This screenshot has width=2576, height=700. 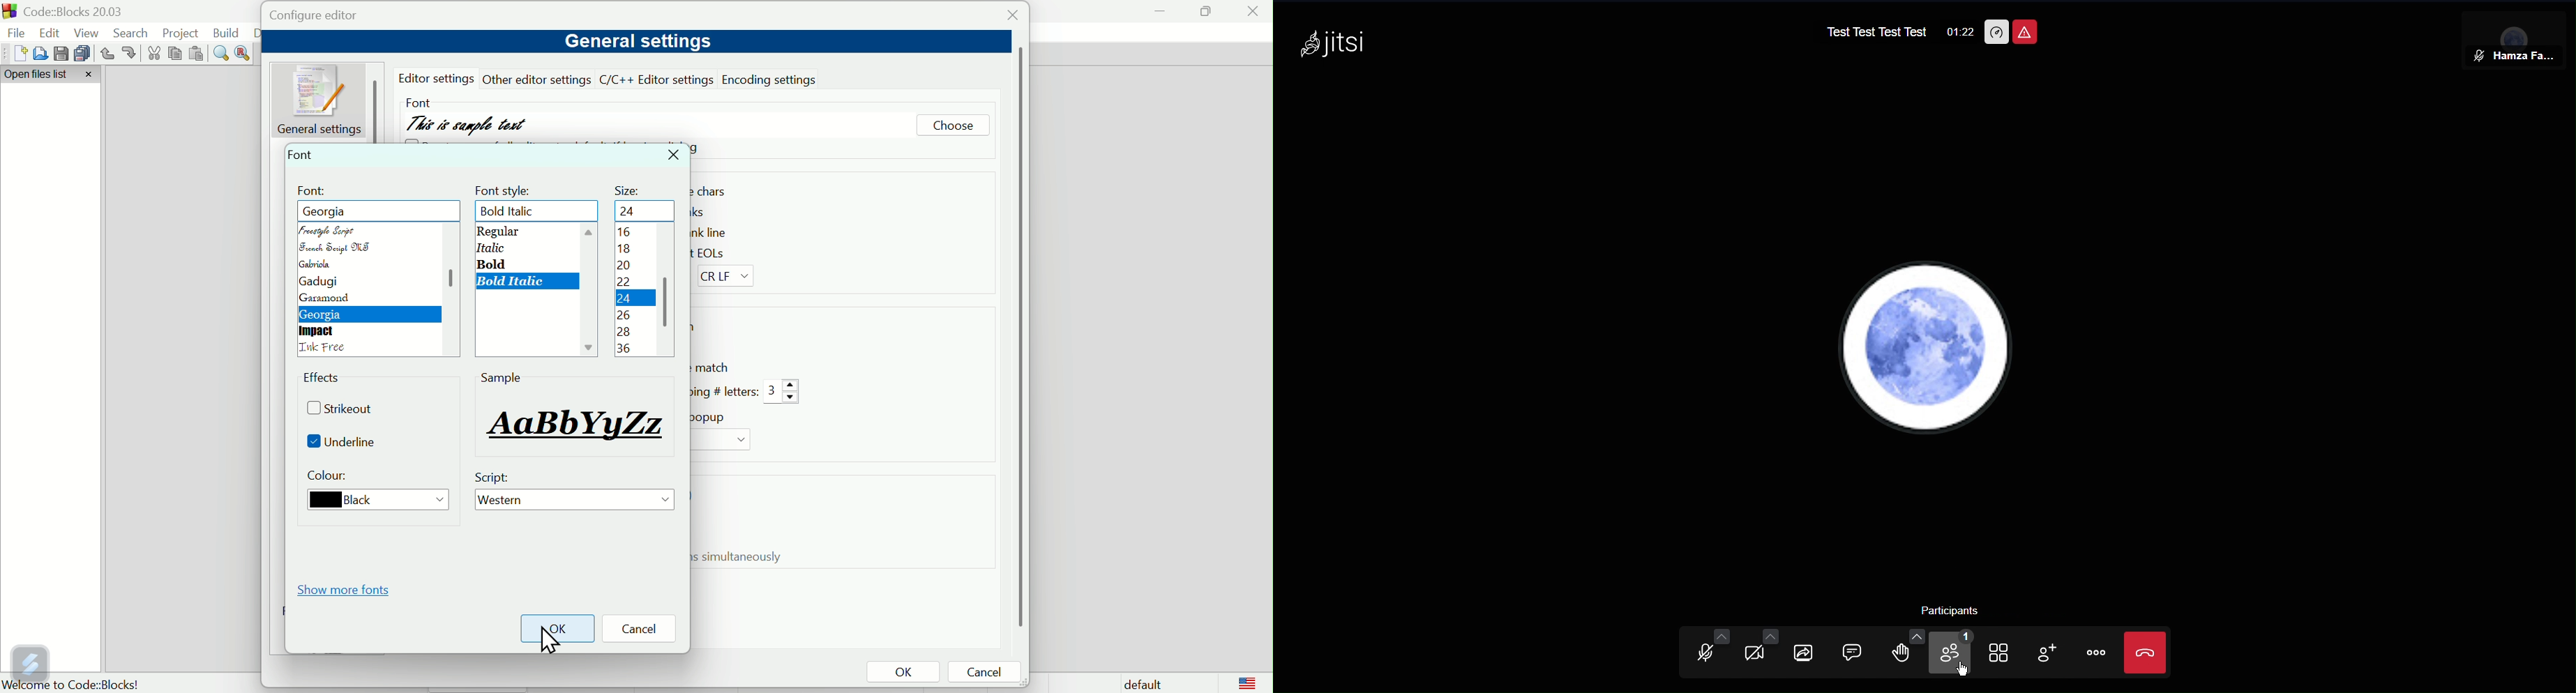 I want to click on Effects, so click(x=325, y=380).